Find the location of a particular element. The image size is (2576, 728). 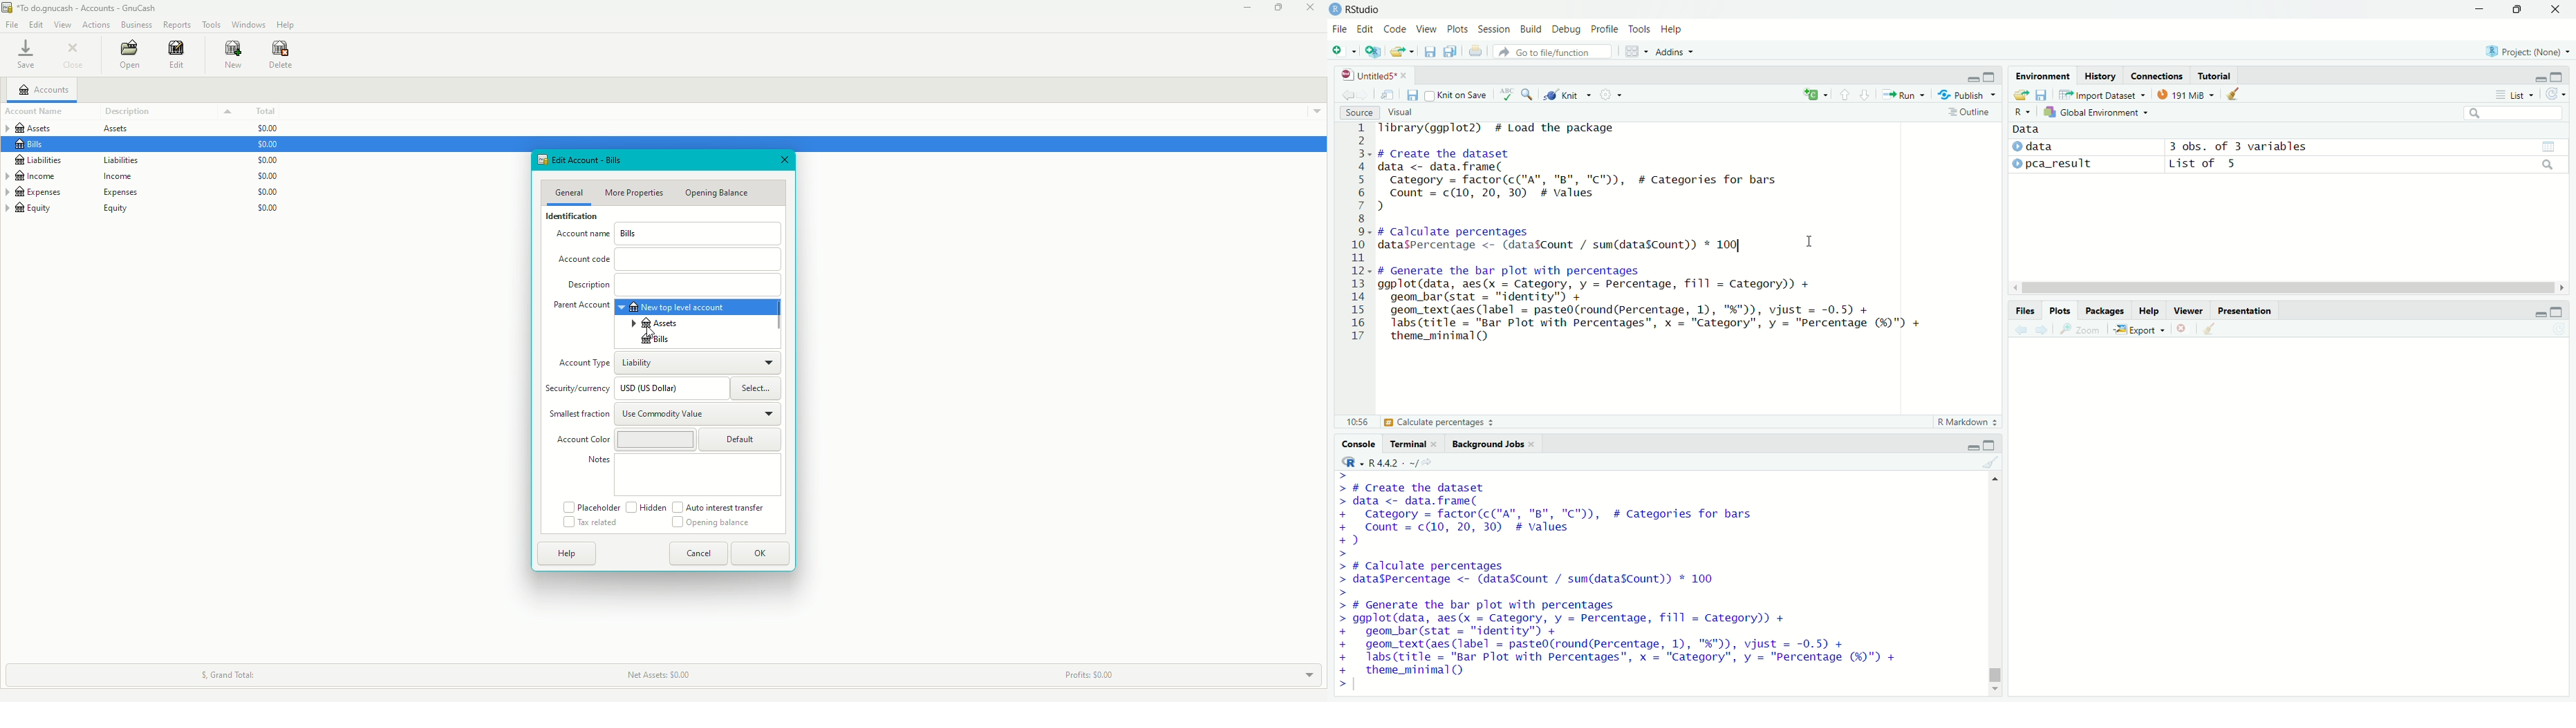

outline is located at coordinates (1969, 114).